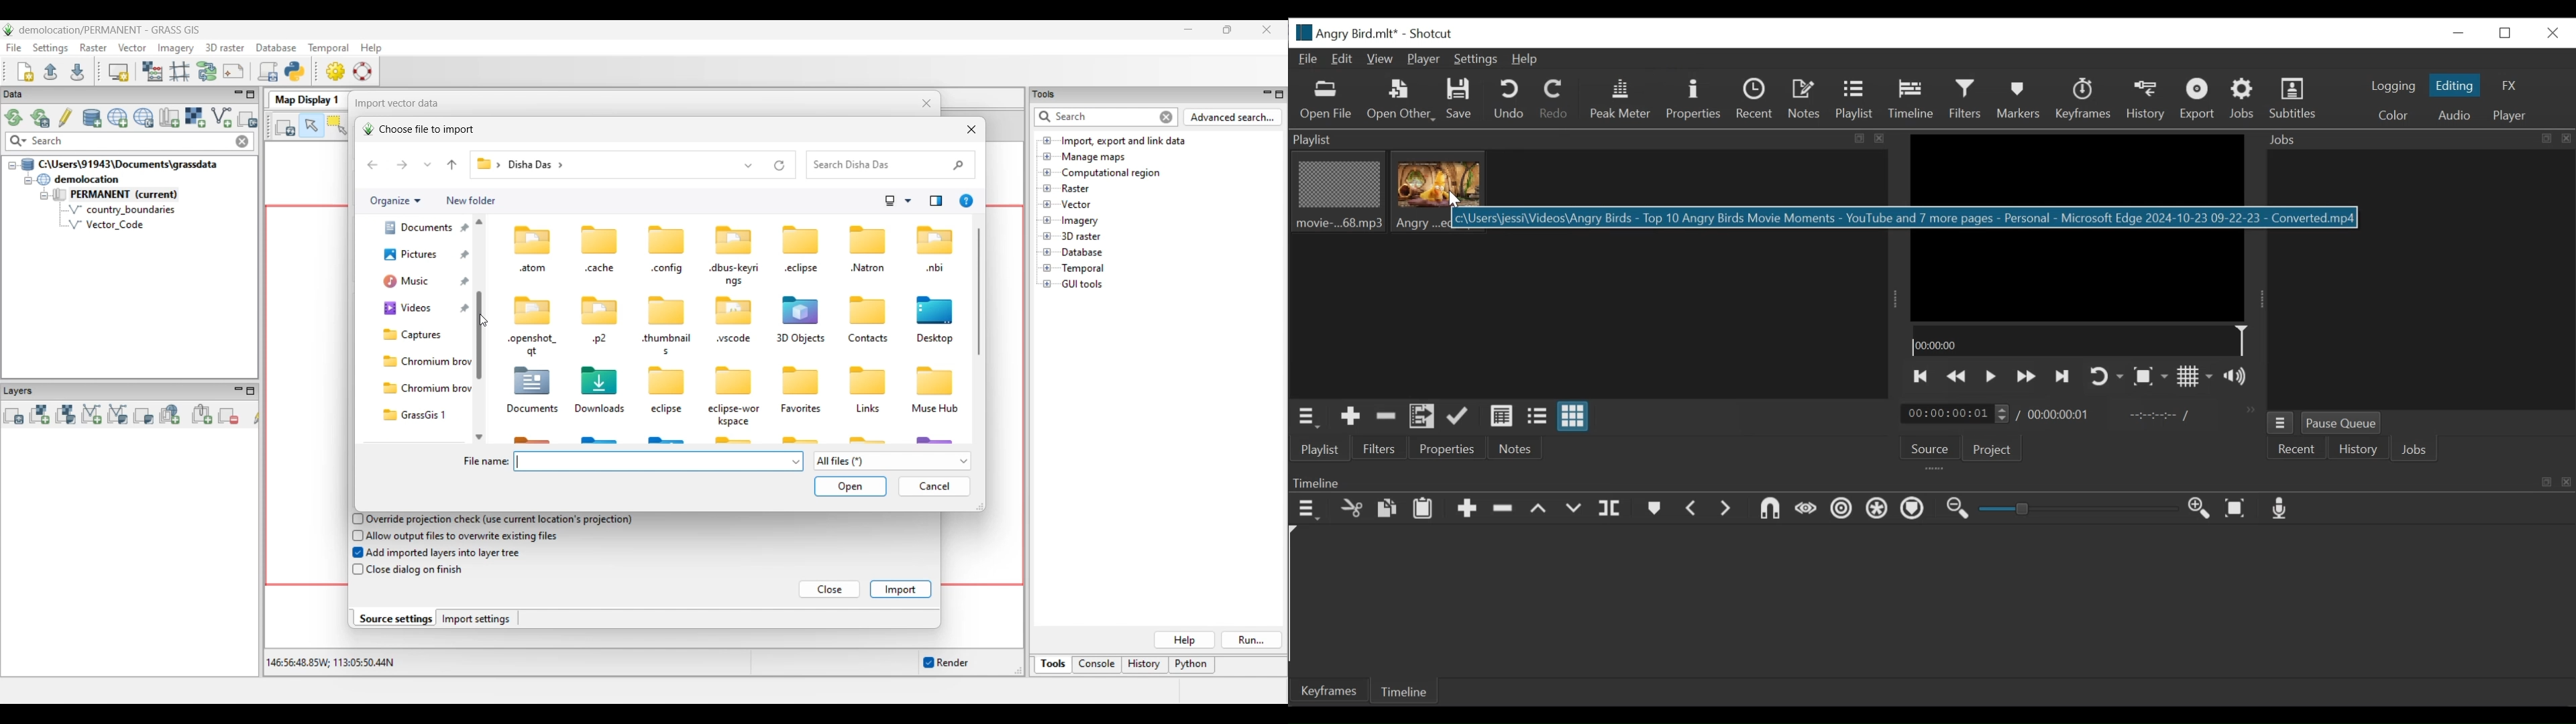 The image size is (2576, 728). Describe the element at coordinates (2159, 416) in the screenshot. I see `In point` at that location.